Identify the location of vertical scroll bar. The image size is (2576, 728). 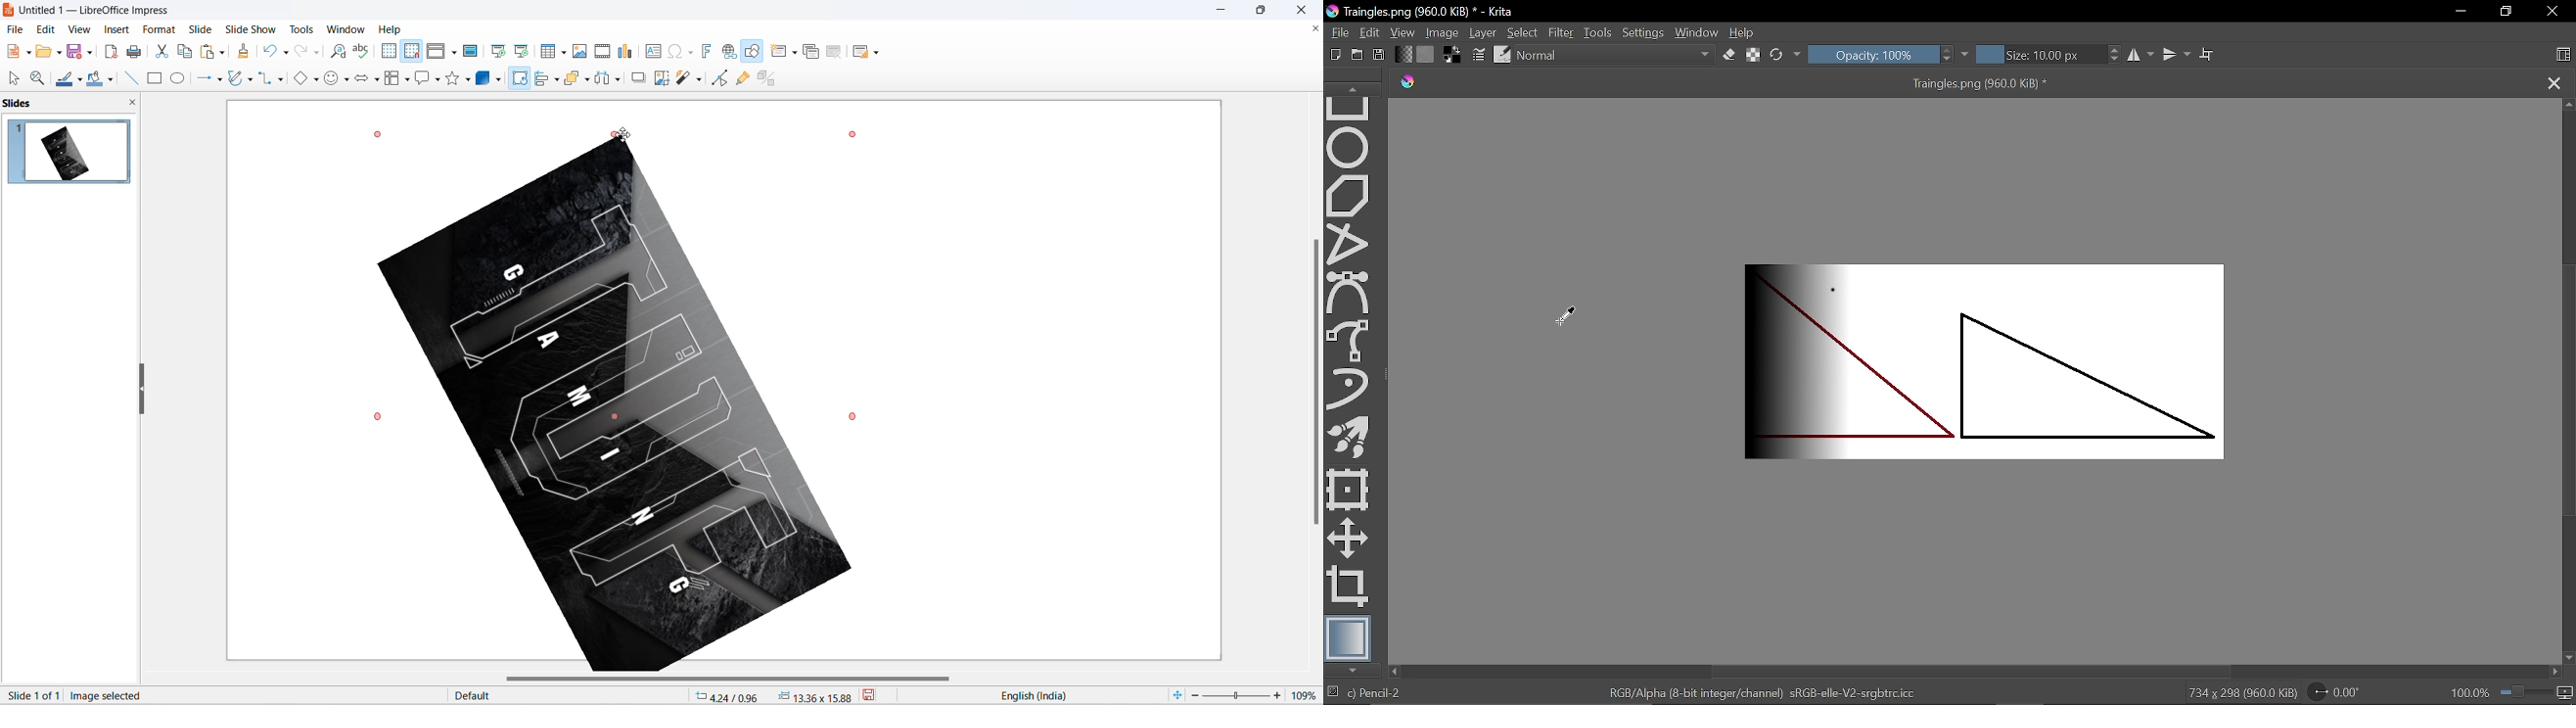
(1316, 380).